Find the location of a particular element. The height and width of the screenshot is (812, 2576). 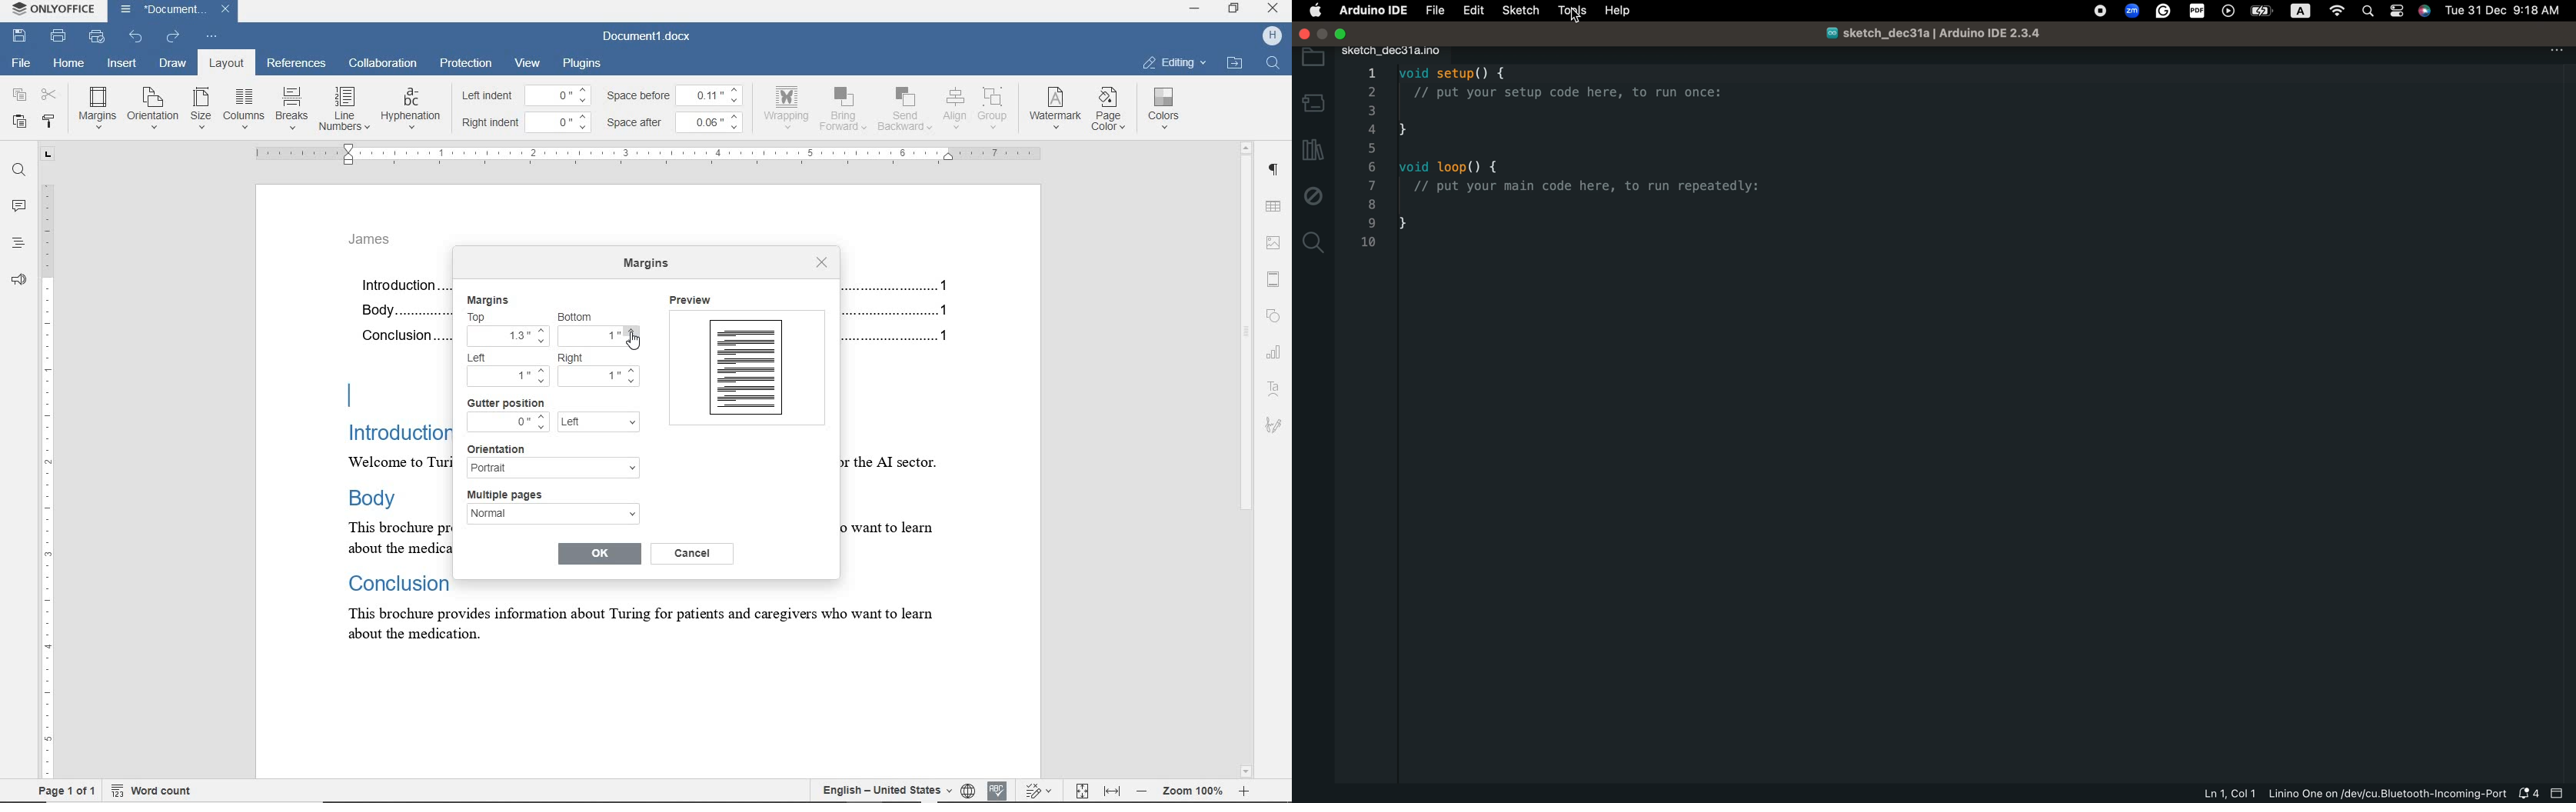

cut is located at coordinates (50, 94).